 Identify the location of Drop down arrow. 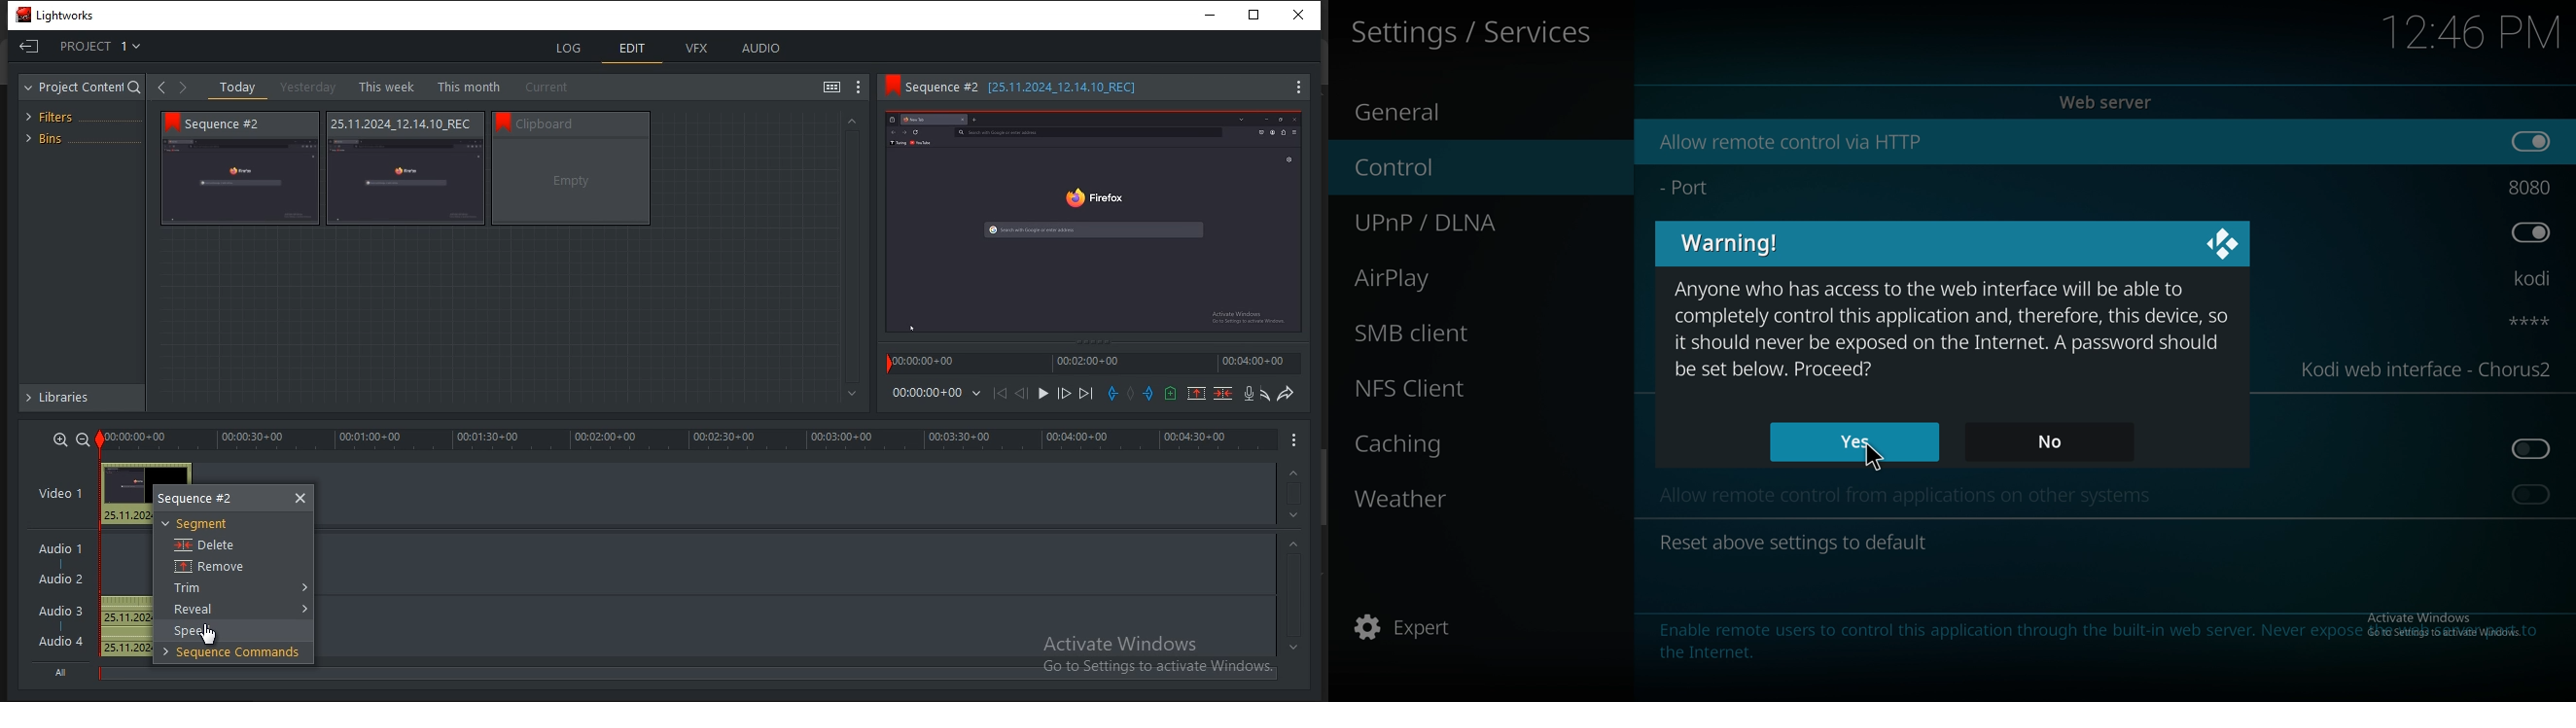
(302, 587).